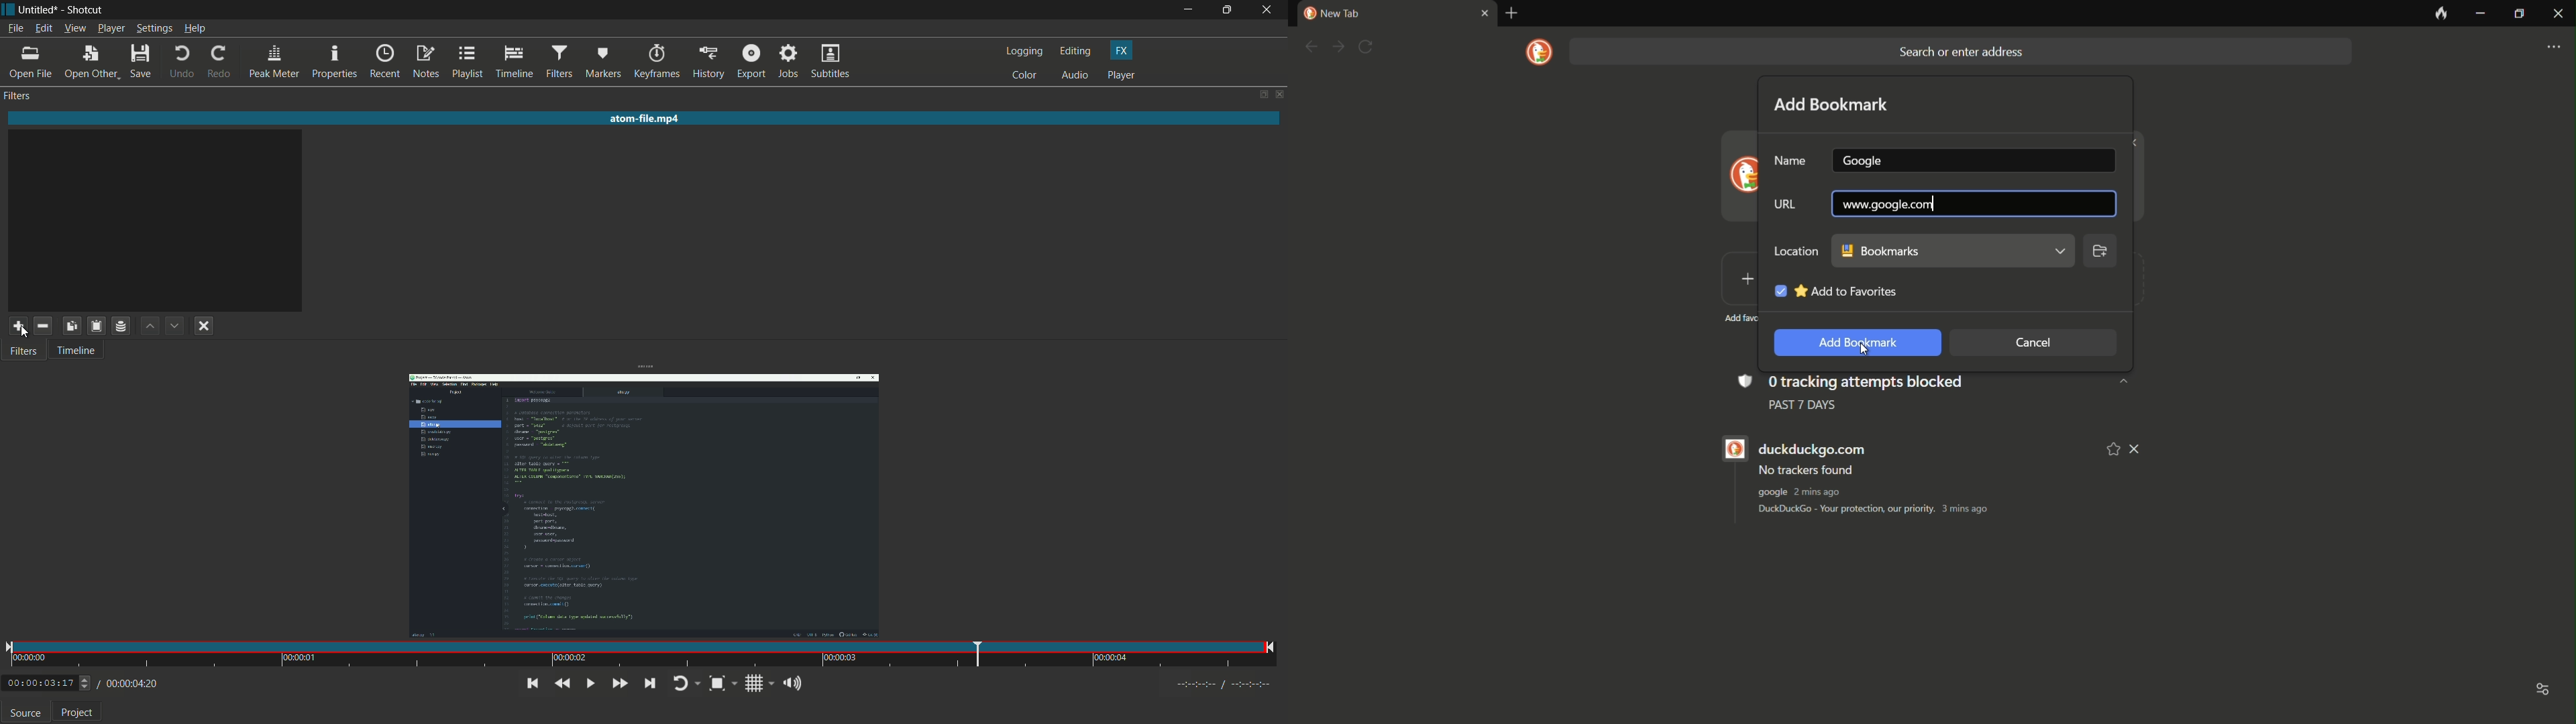 This screenshot has height=728, width=2576. What do you see at coordinates (1075, 76) in the screenshot?
I see `audio` at bounding box center [1075, 76].